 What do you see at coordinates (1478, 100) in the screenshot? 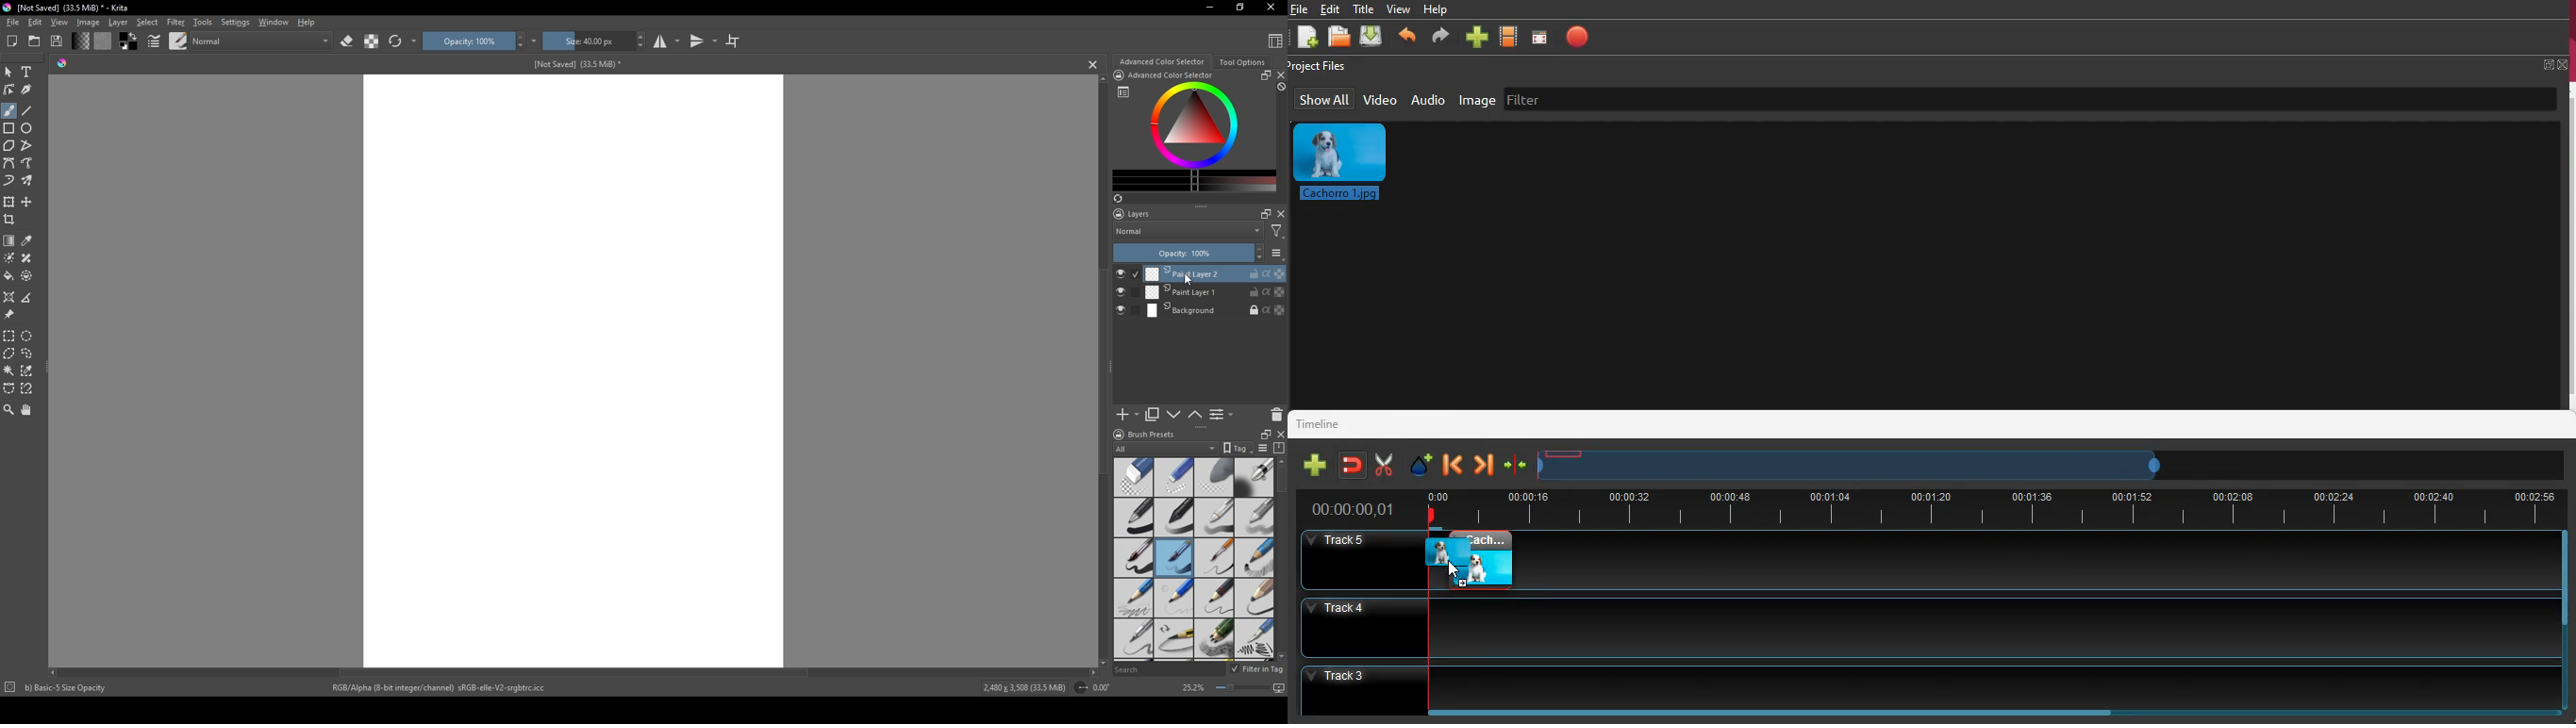
I see `image` at bounding box center [1478, 100].